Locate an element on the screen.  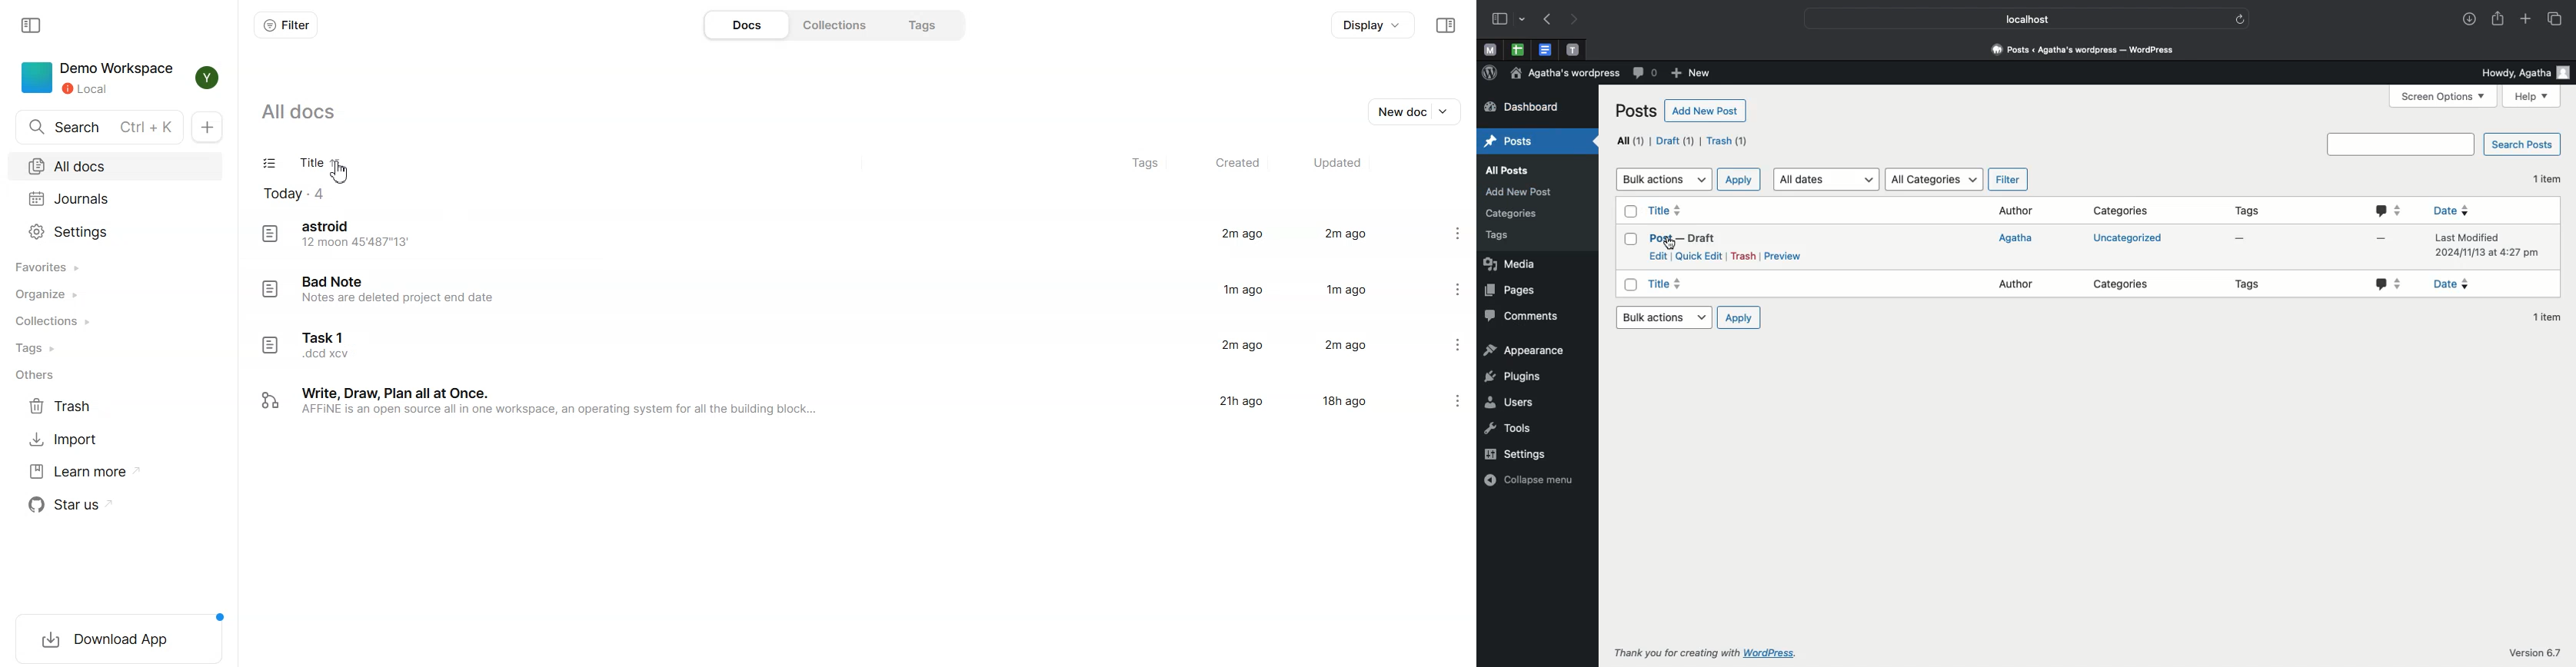
All (1) is located at coordinates (1627, 141).